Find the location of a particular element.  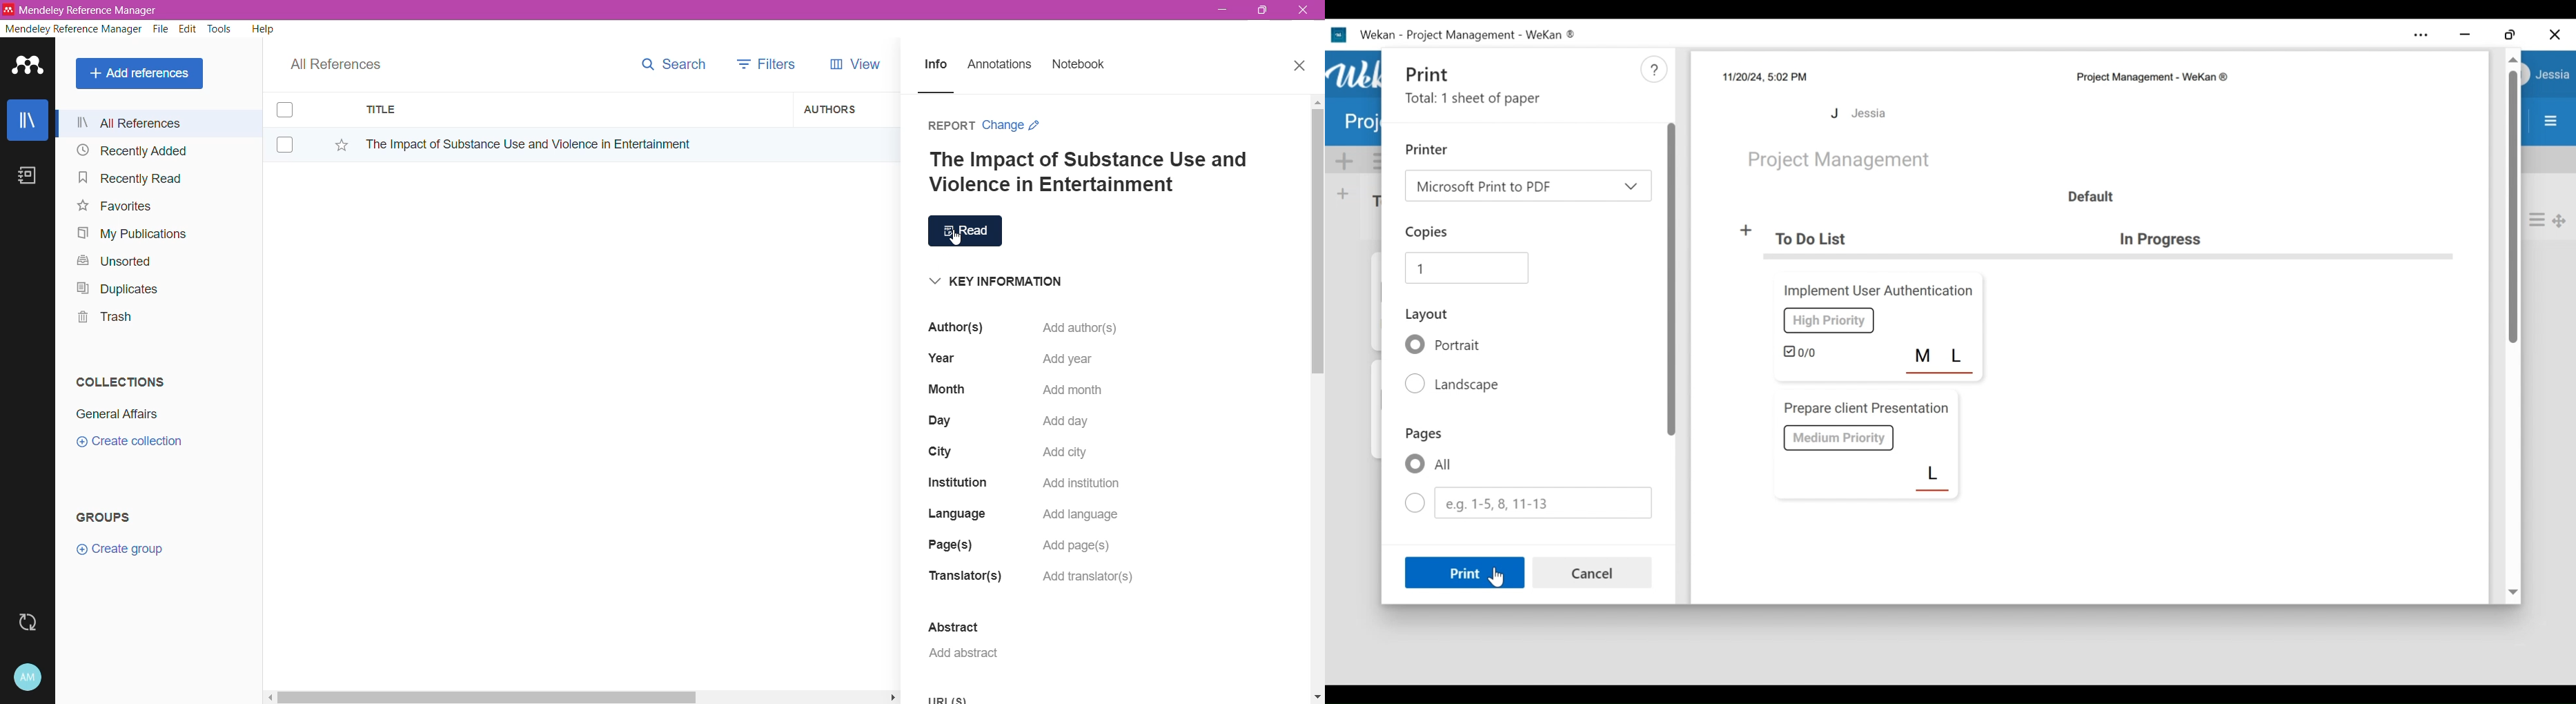

Language is located at coordinates (958, 514).